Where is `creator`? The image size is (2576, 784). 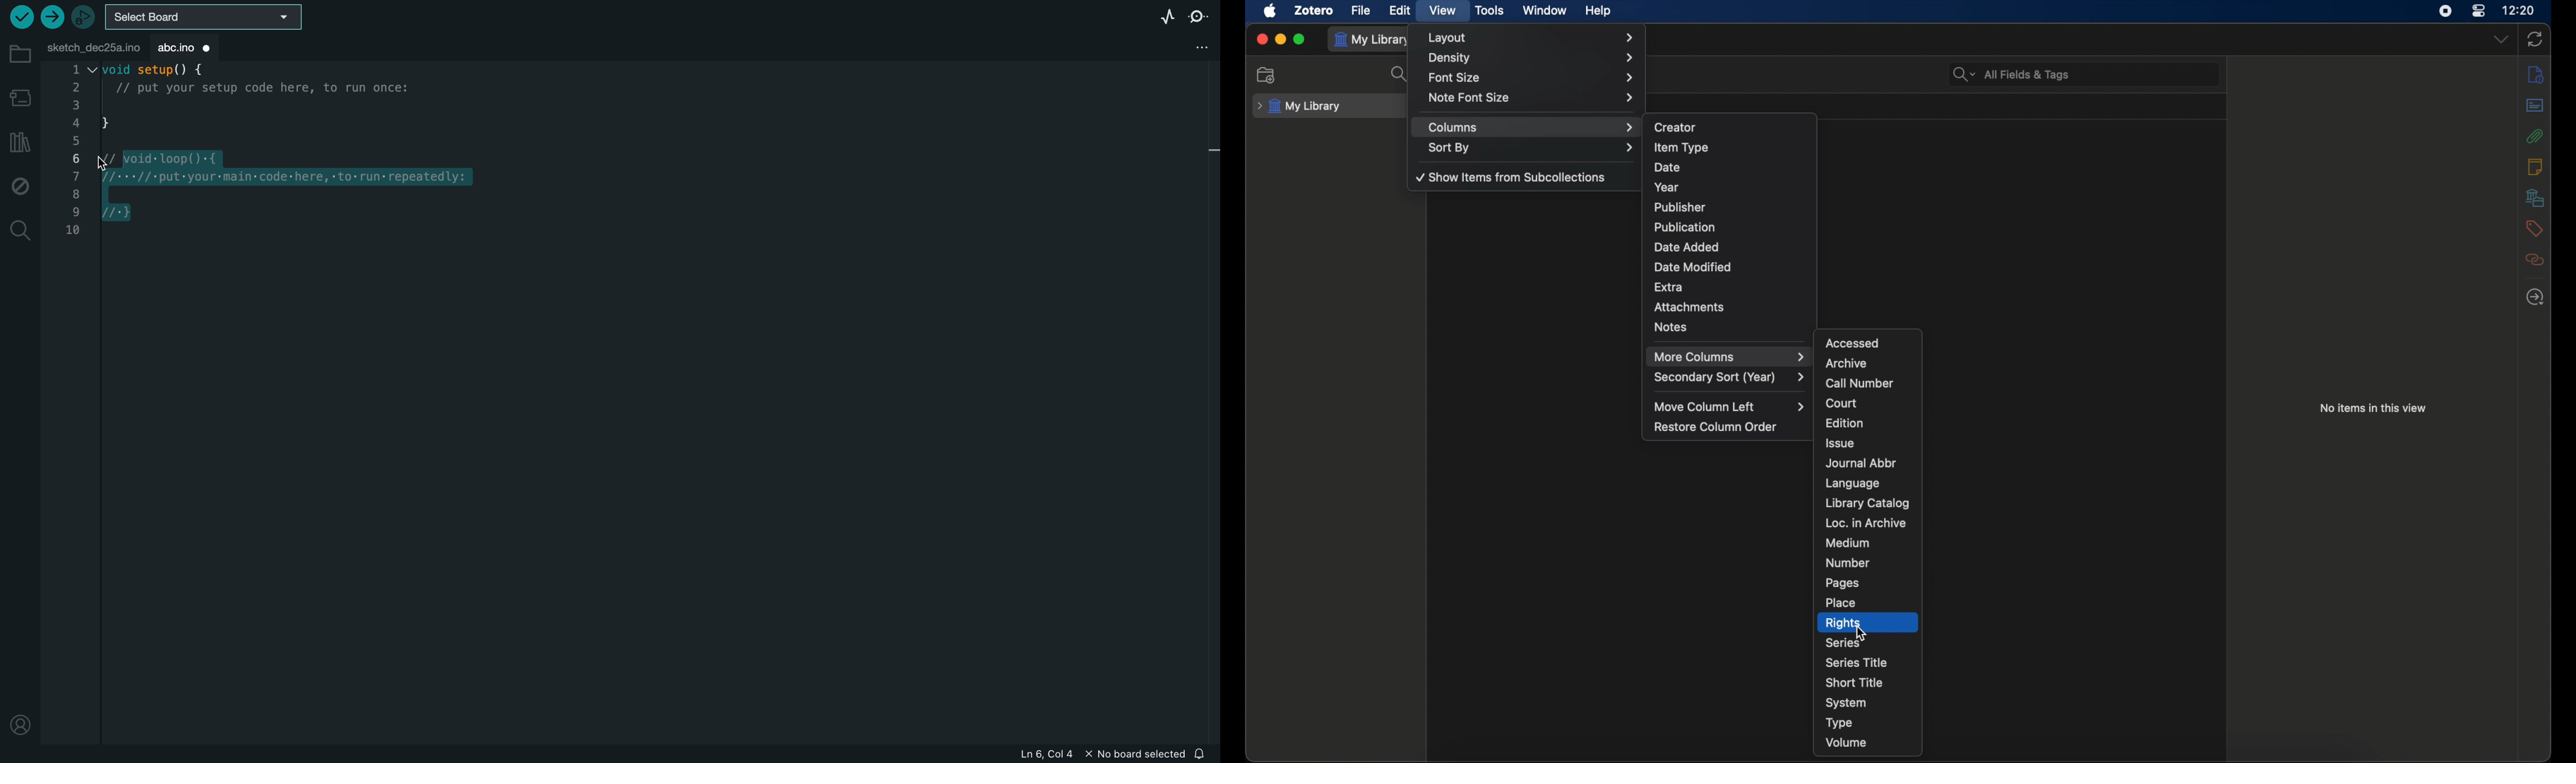
creator is located at coordinates (1674, 128).